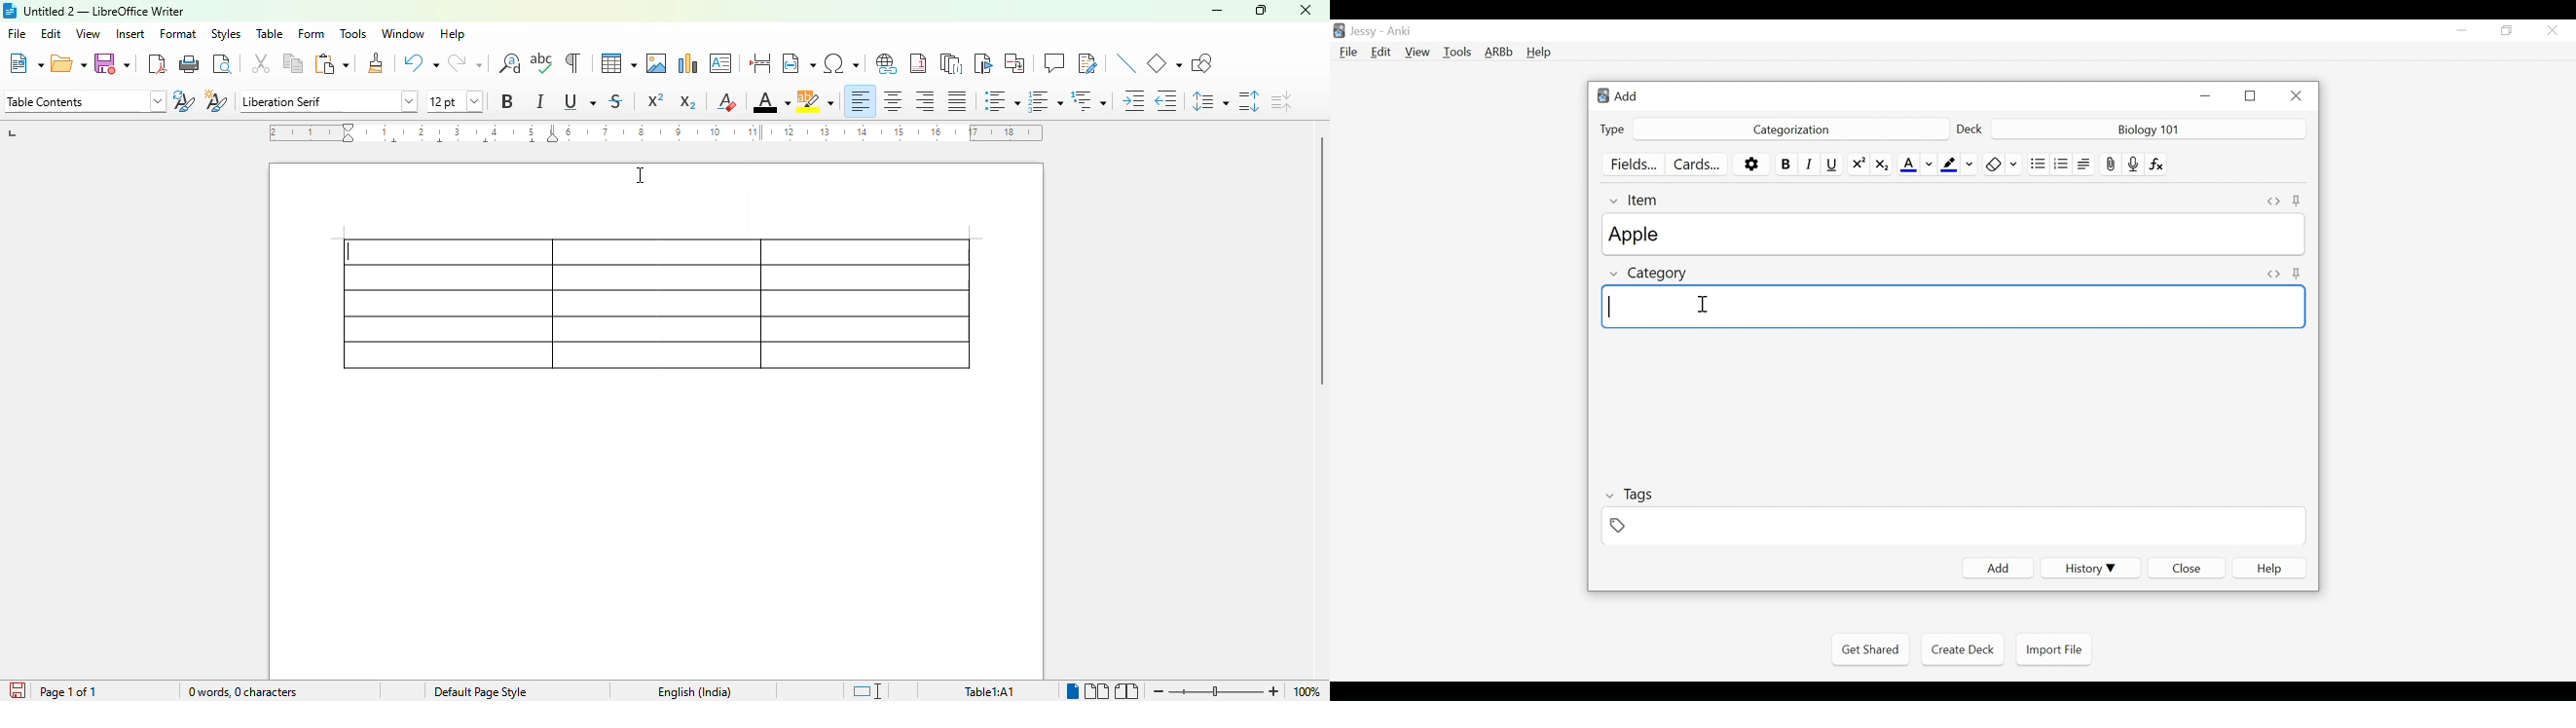 This screenshot has width=2576, height=728. Describe the element at coordinates (656, 98) in the screenshot. I see `superscript` at that location.